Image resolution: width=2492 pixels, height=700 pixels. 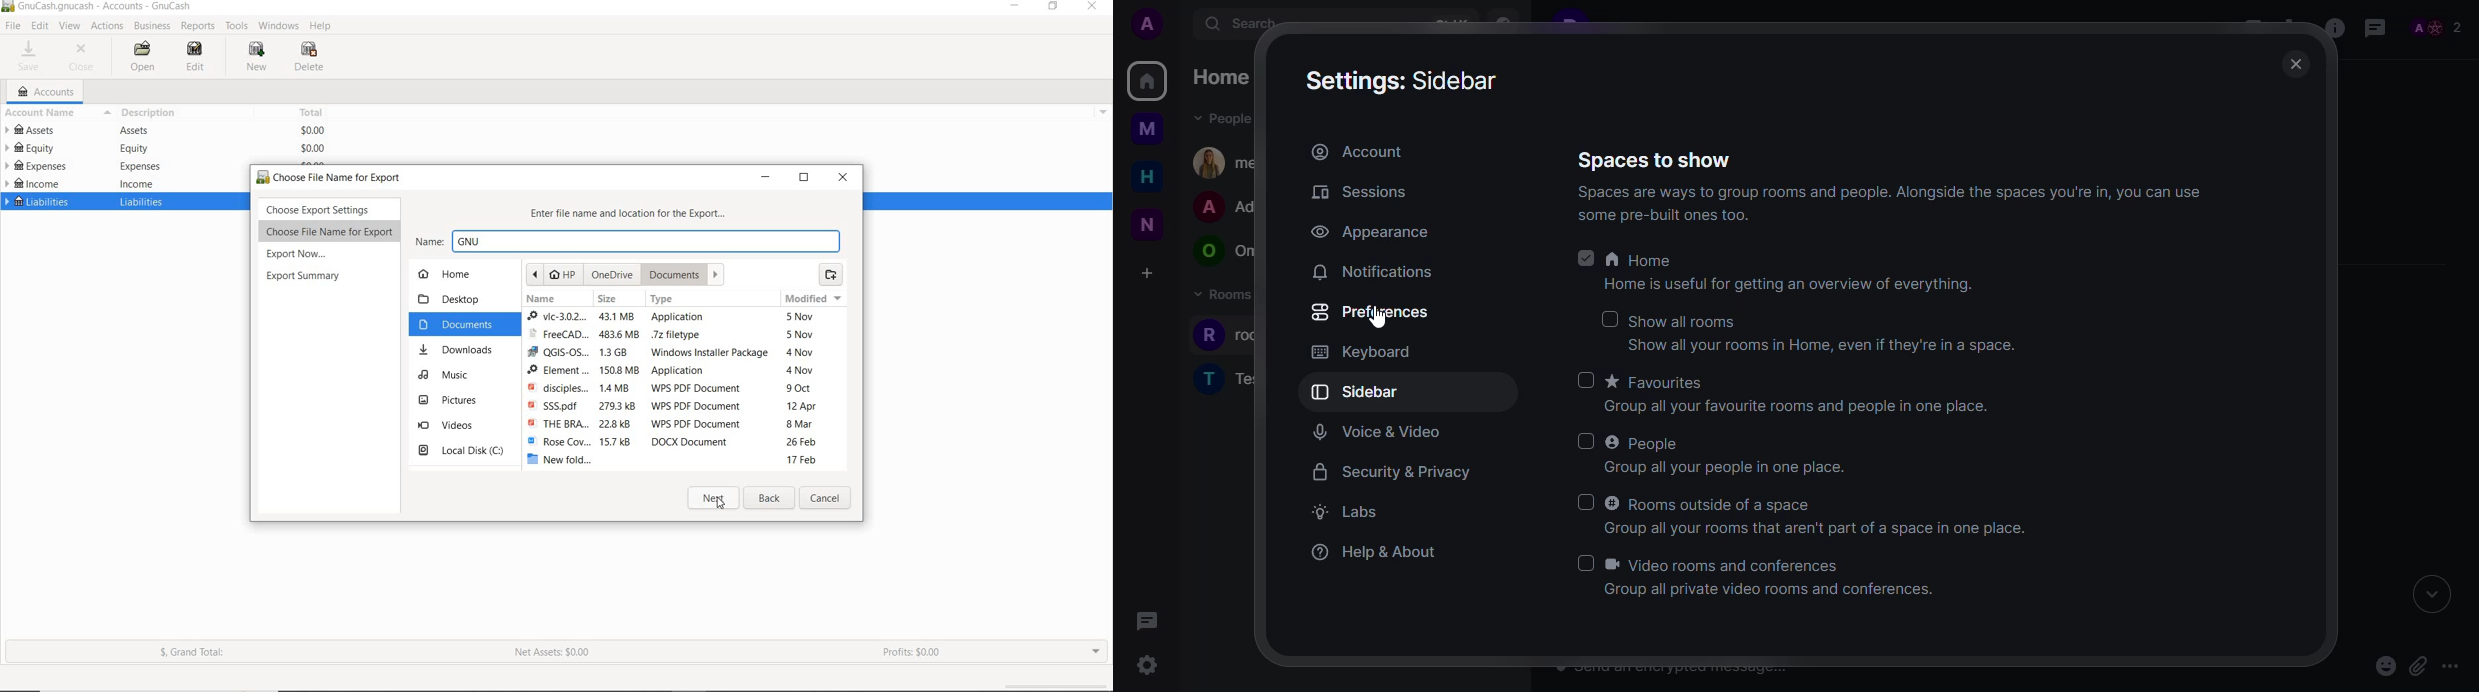 I want to click on selection box, so click(x=1580, y=500).